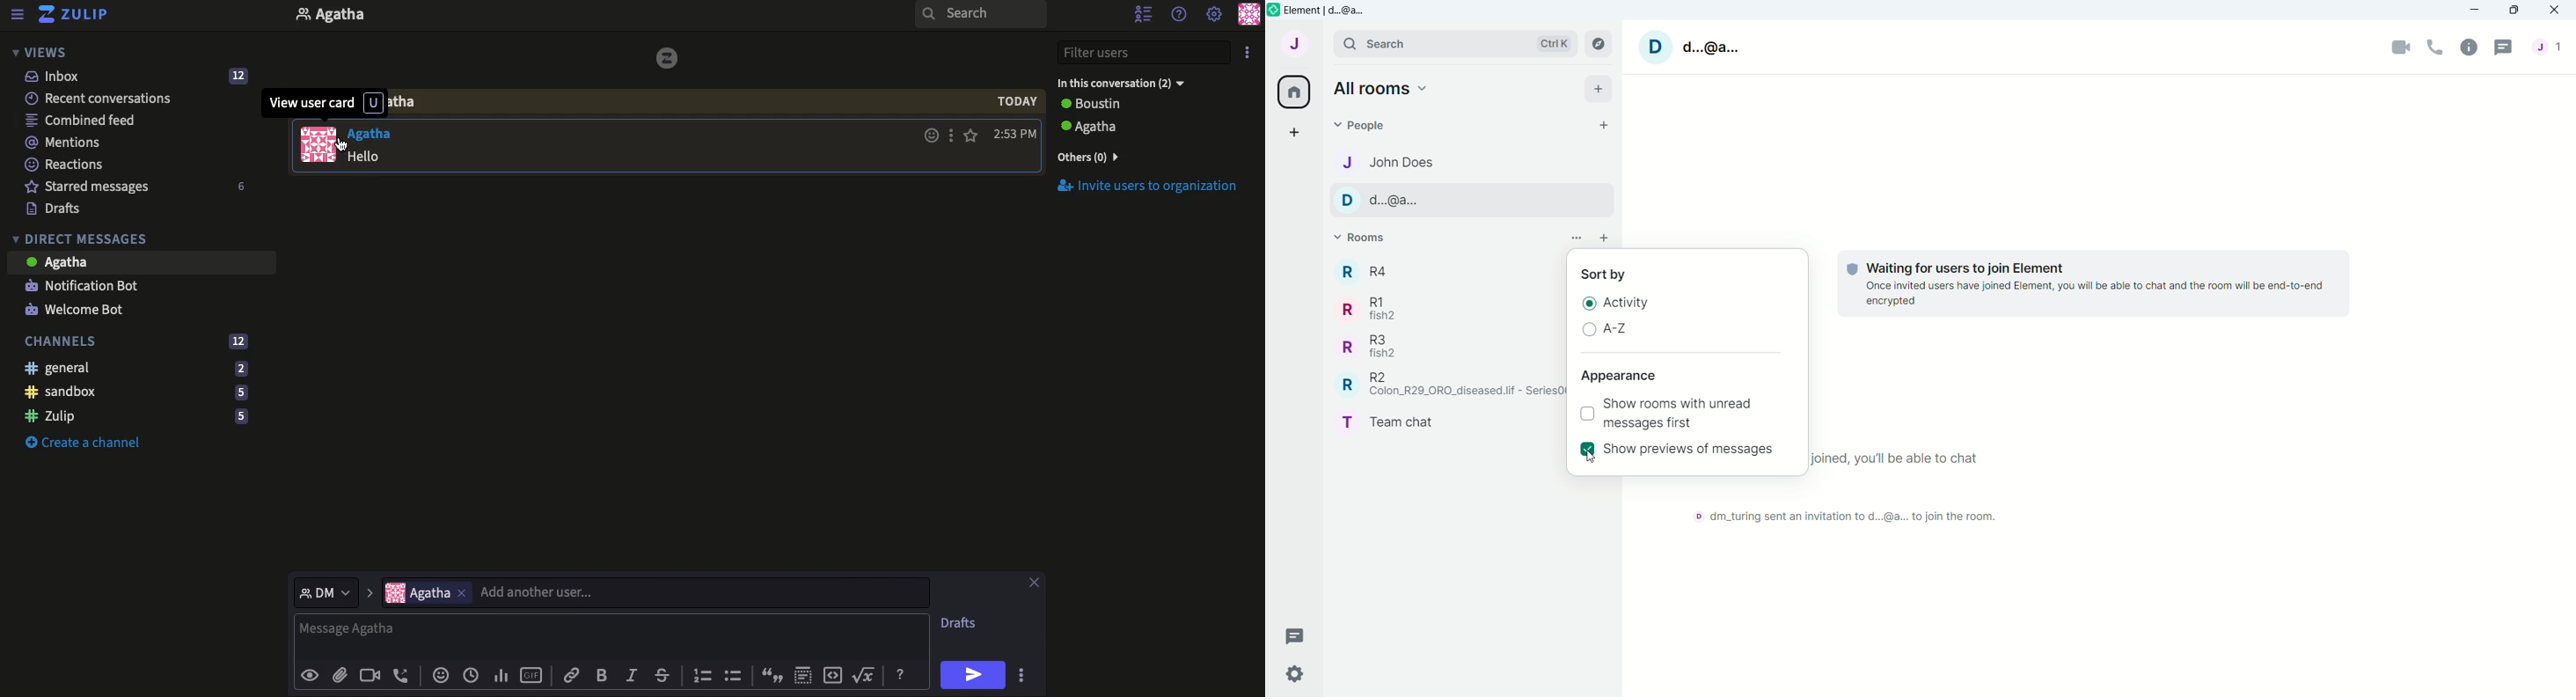  What do you see at coordinates (602, 674) in the screenshot?
I see `Bold` at bounding box center [602, 674].